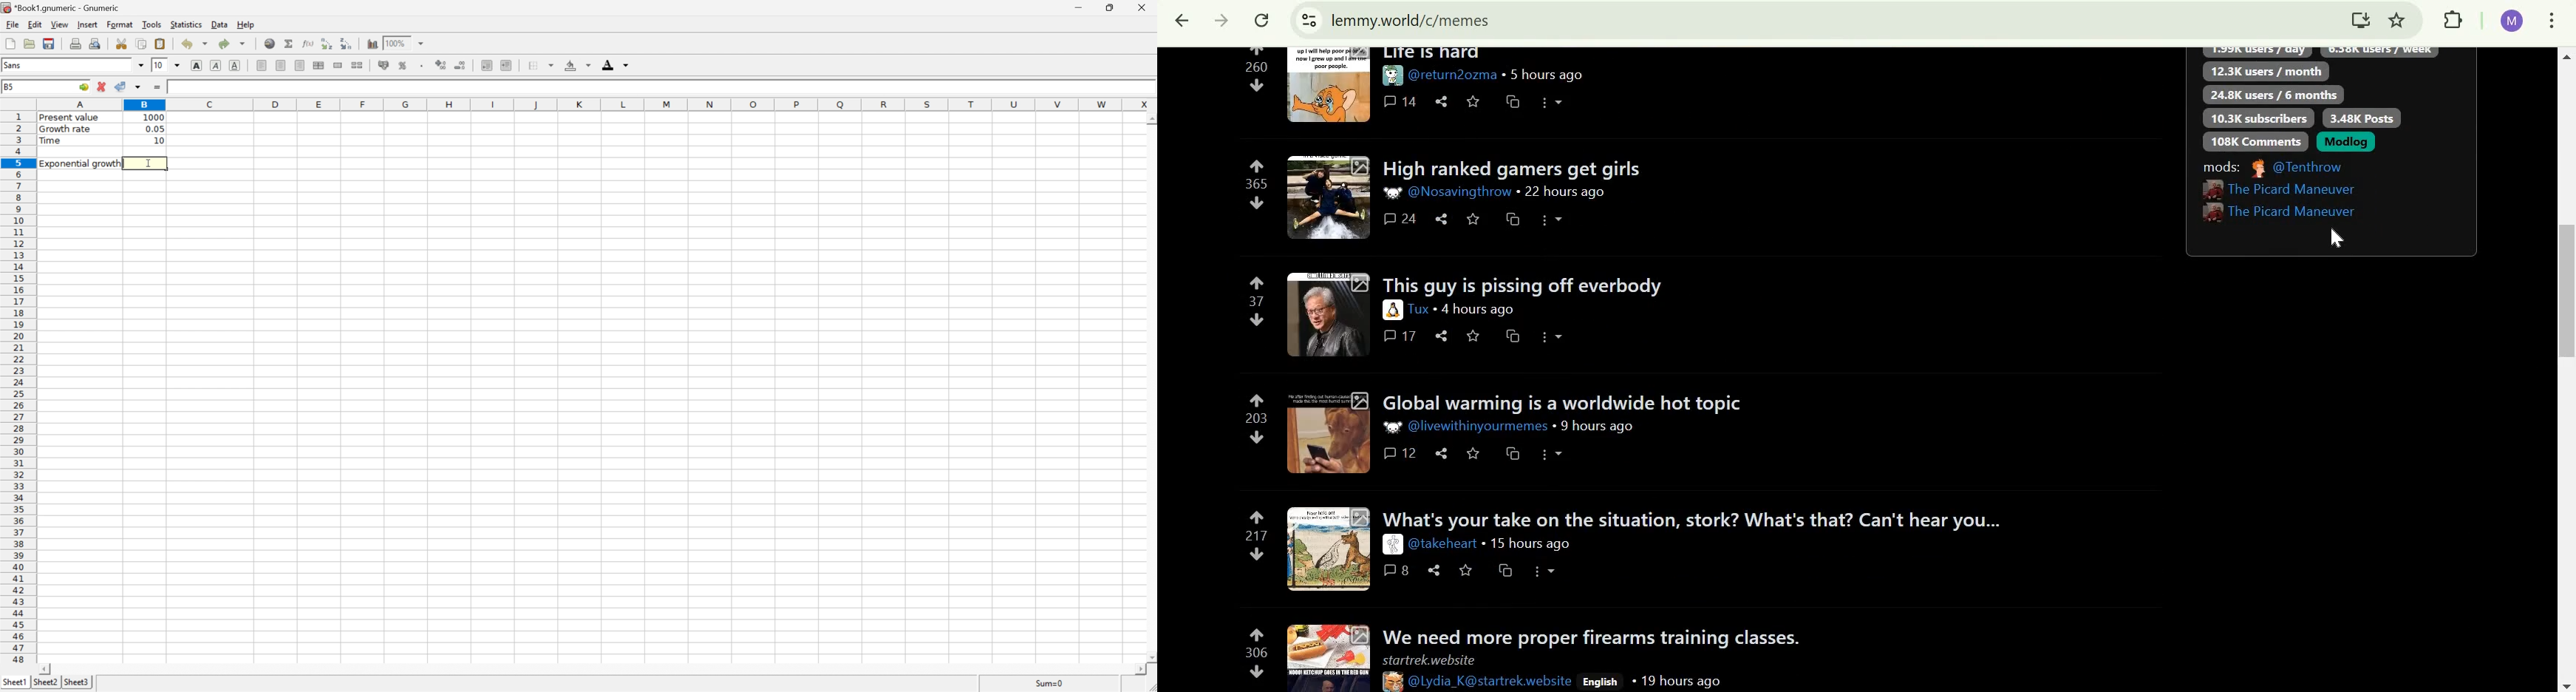  Describe the element at coordinates (1258, 282) in the screenshot. I see `upvote` at that location.